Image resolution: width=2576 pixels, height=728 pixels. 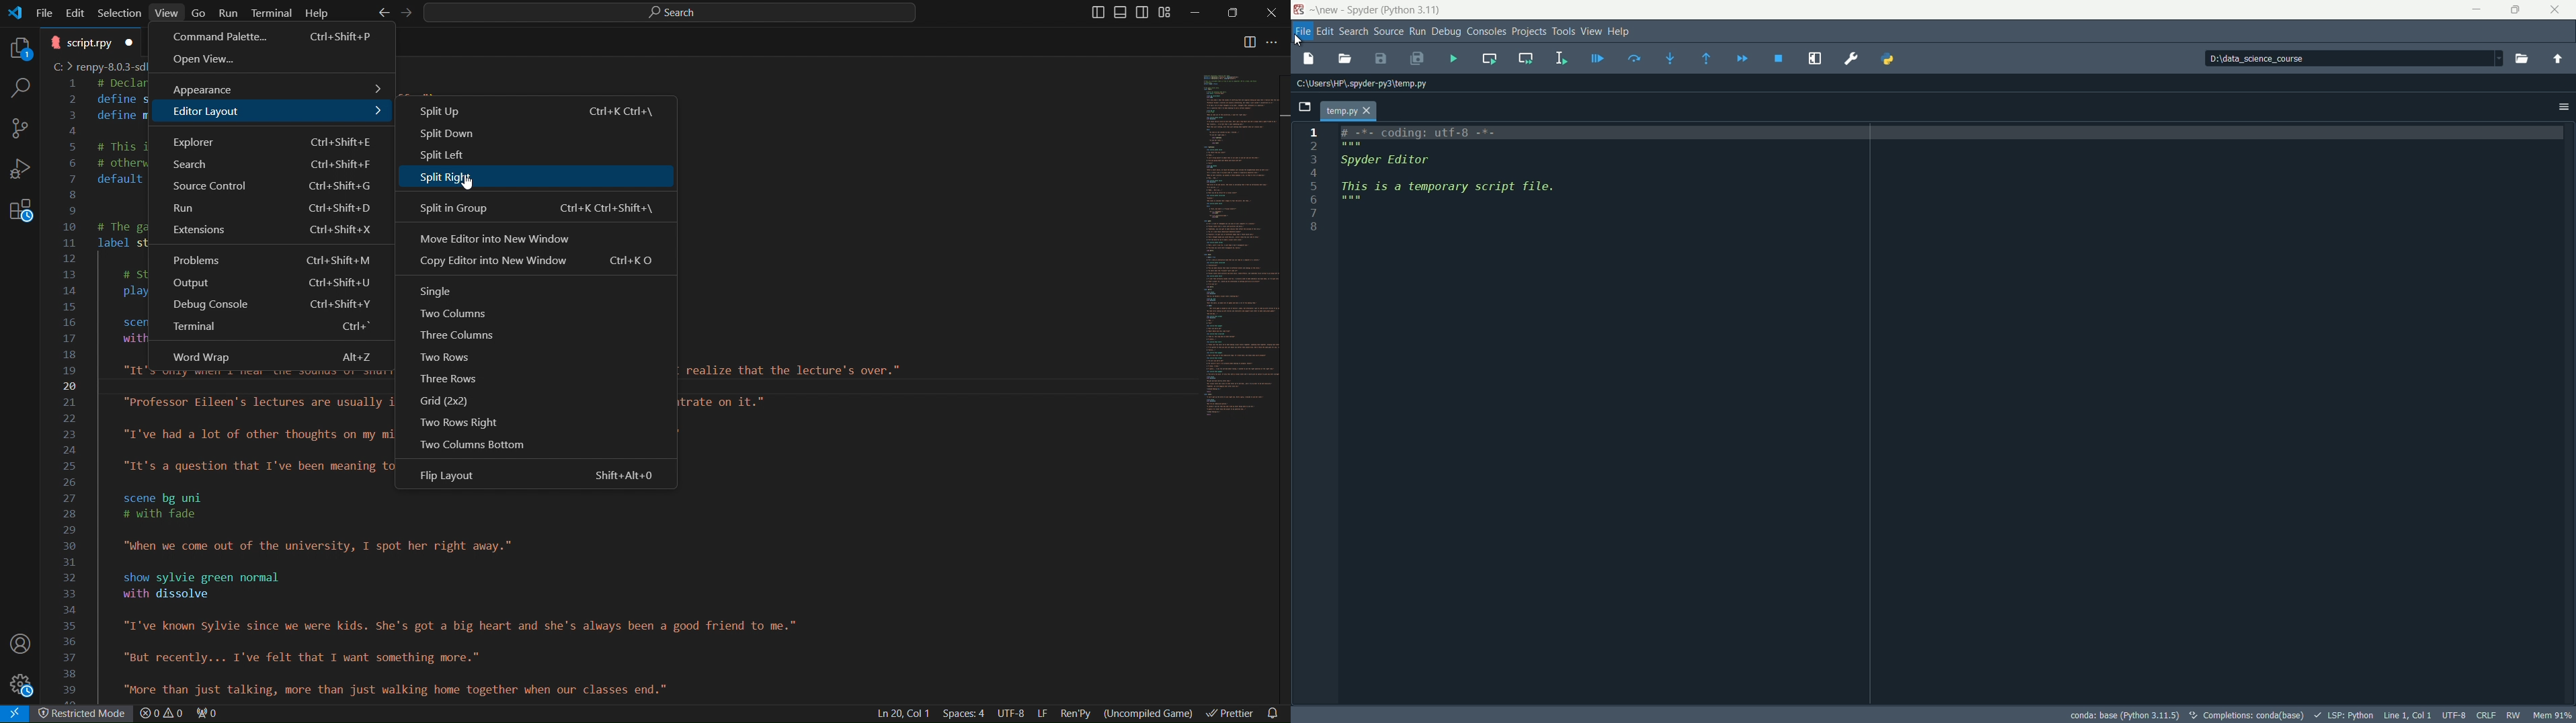 I want to click on new file, so click(x=1309, y=59).